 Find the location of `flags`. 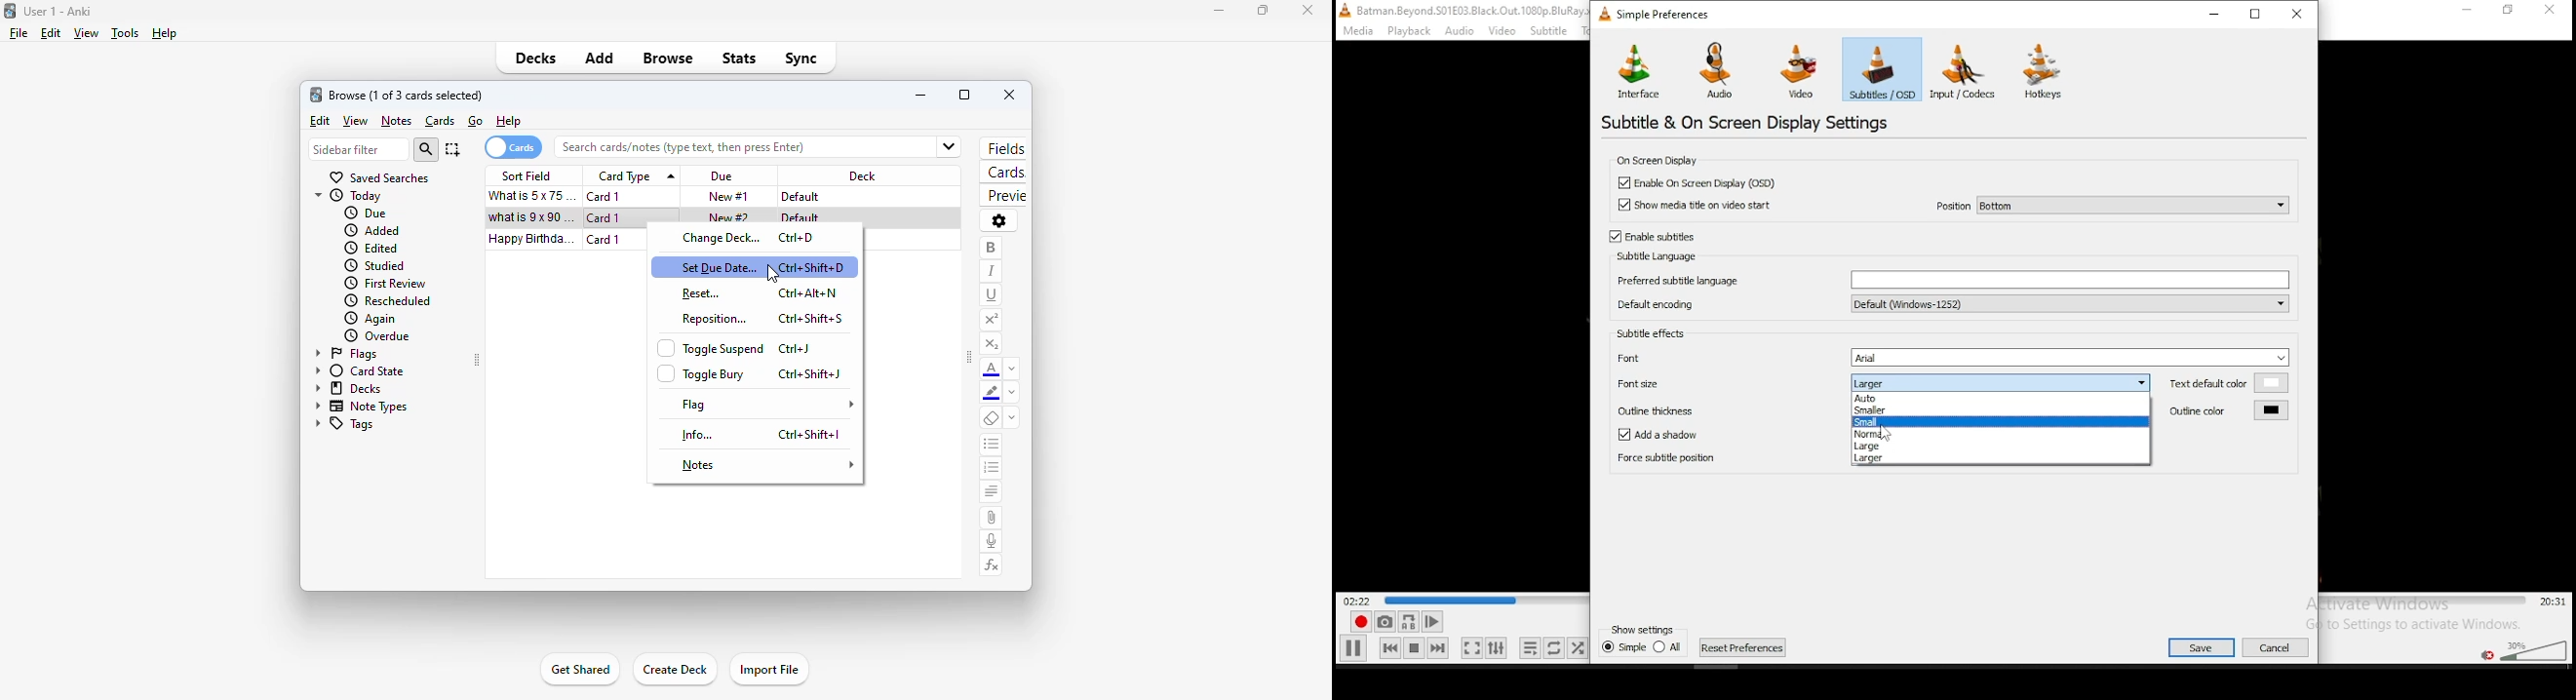

flags is located at coordinates (344, 354).